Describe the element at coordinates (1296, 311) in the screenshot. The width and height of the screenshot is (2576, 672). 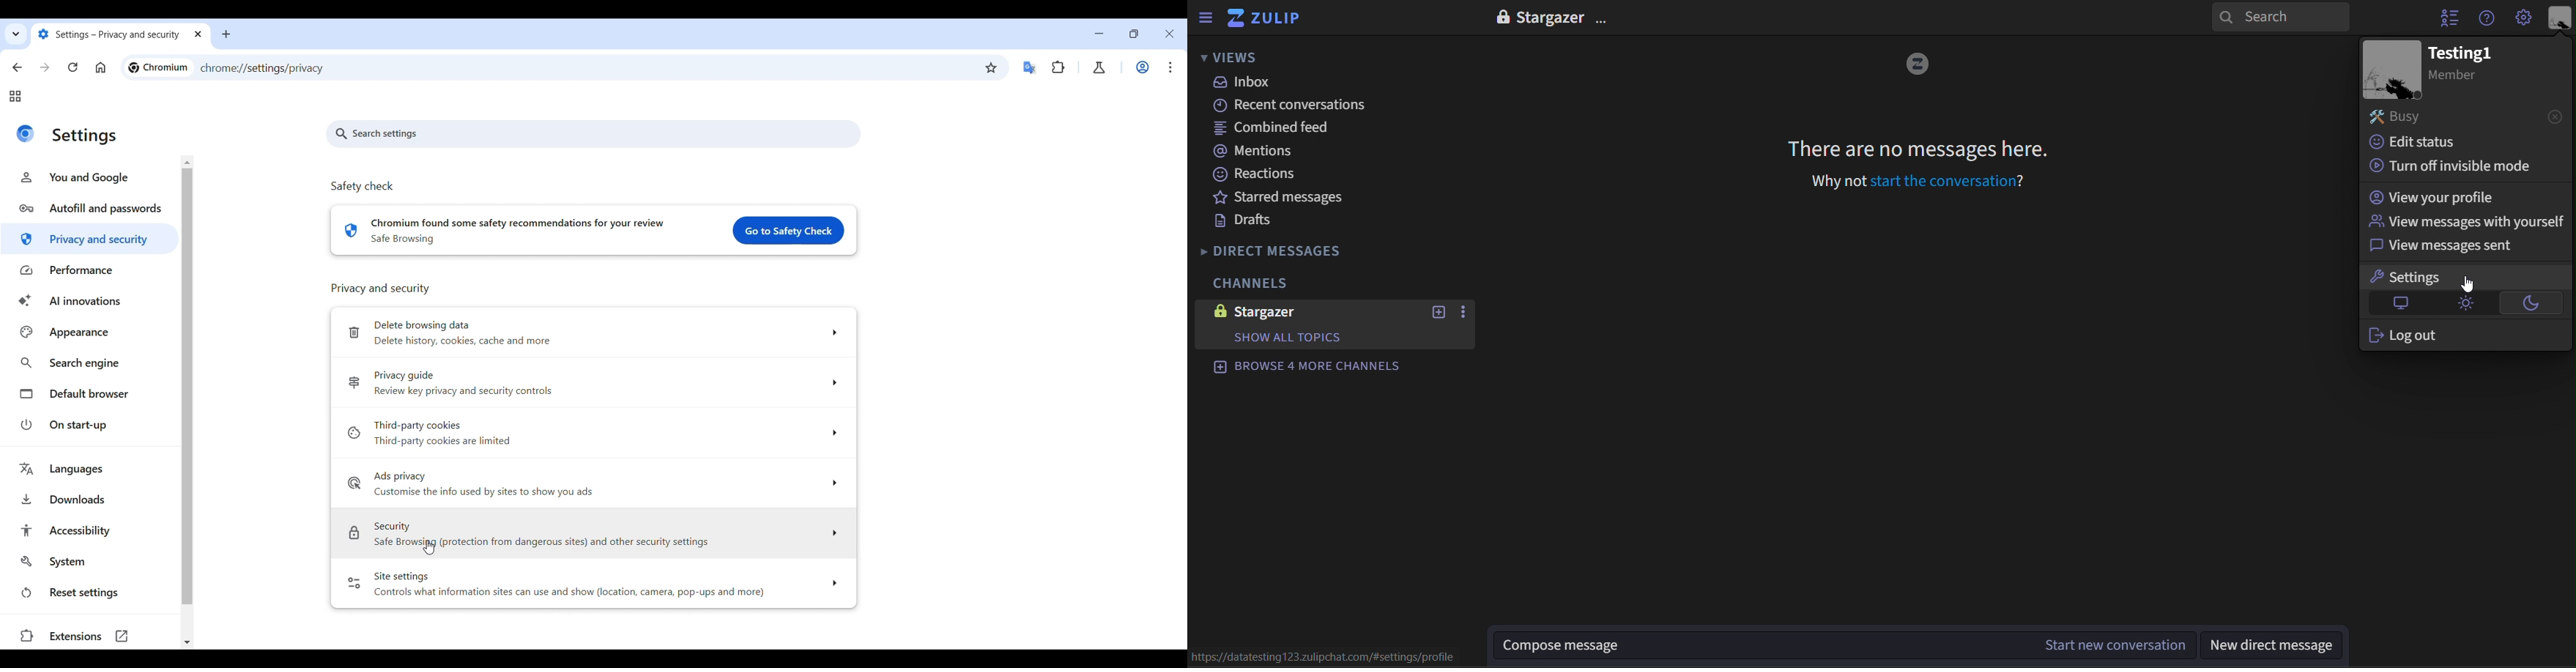
I see `stargazer` at that location.